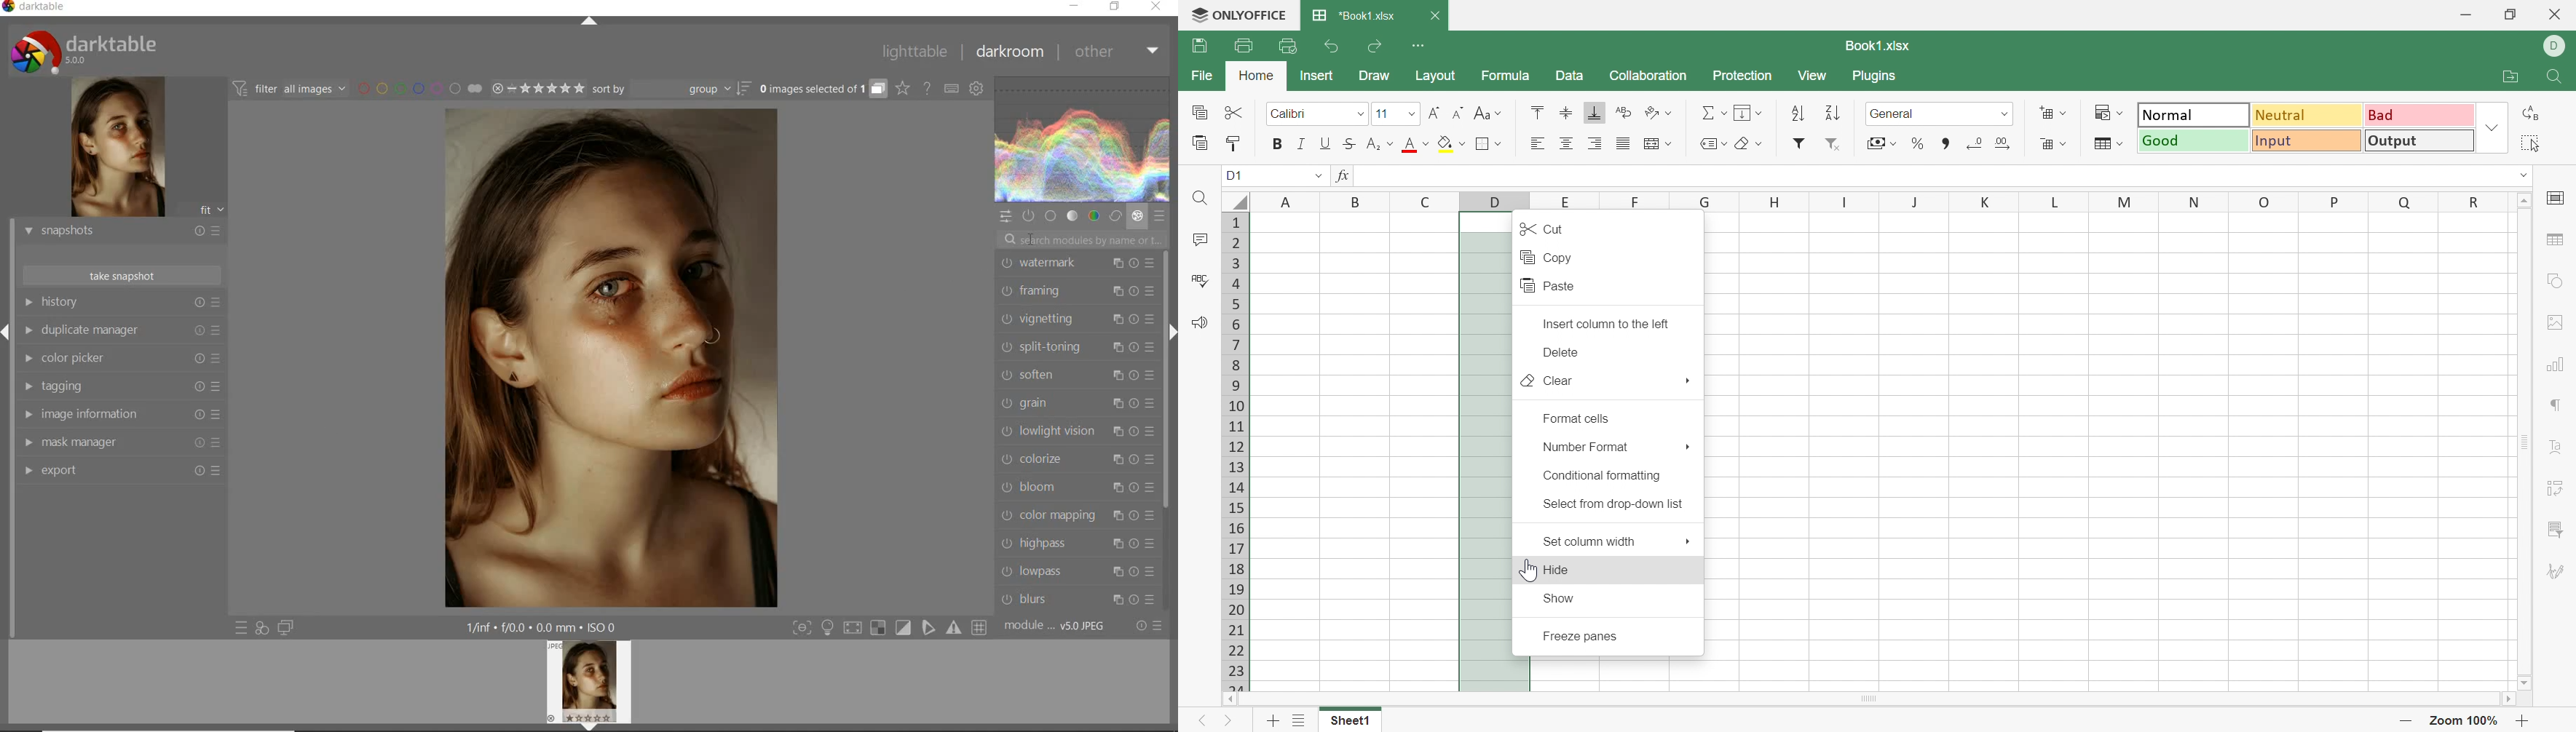 Image resolution: width=2576 pixels, height=756 pixels. What do you see at coordinates (1076, 319) in the screenshot?
I see `vignetting` at bounding box center [1076, 319].